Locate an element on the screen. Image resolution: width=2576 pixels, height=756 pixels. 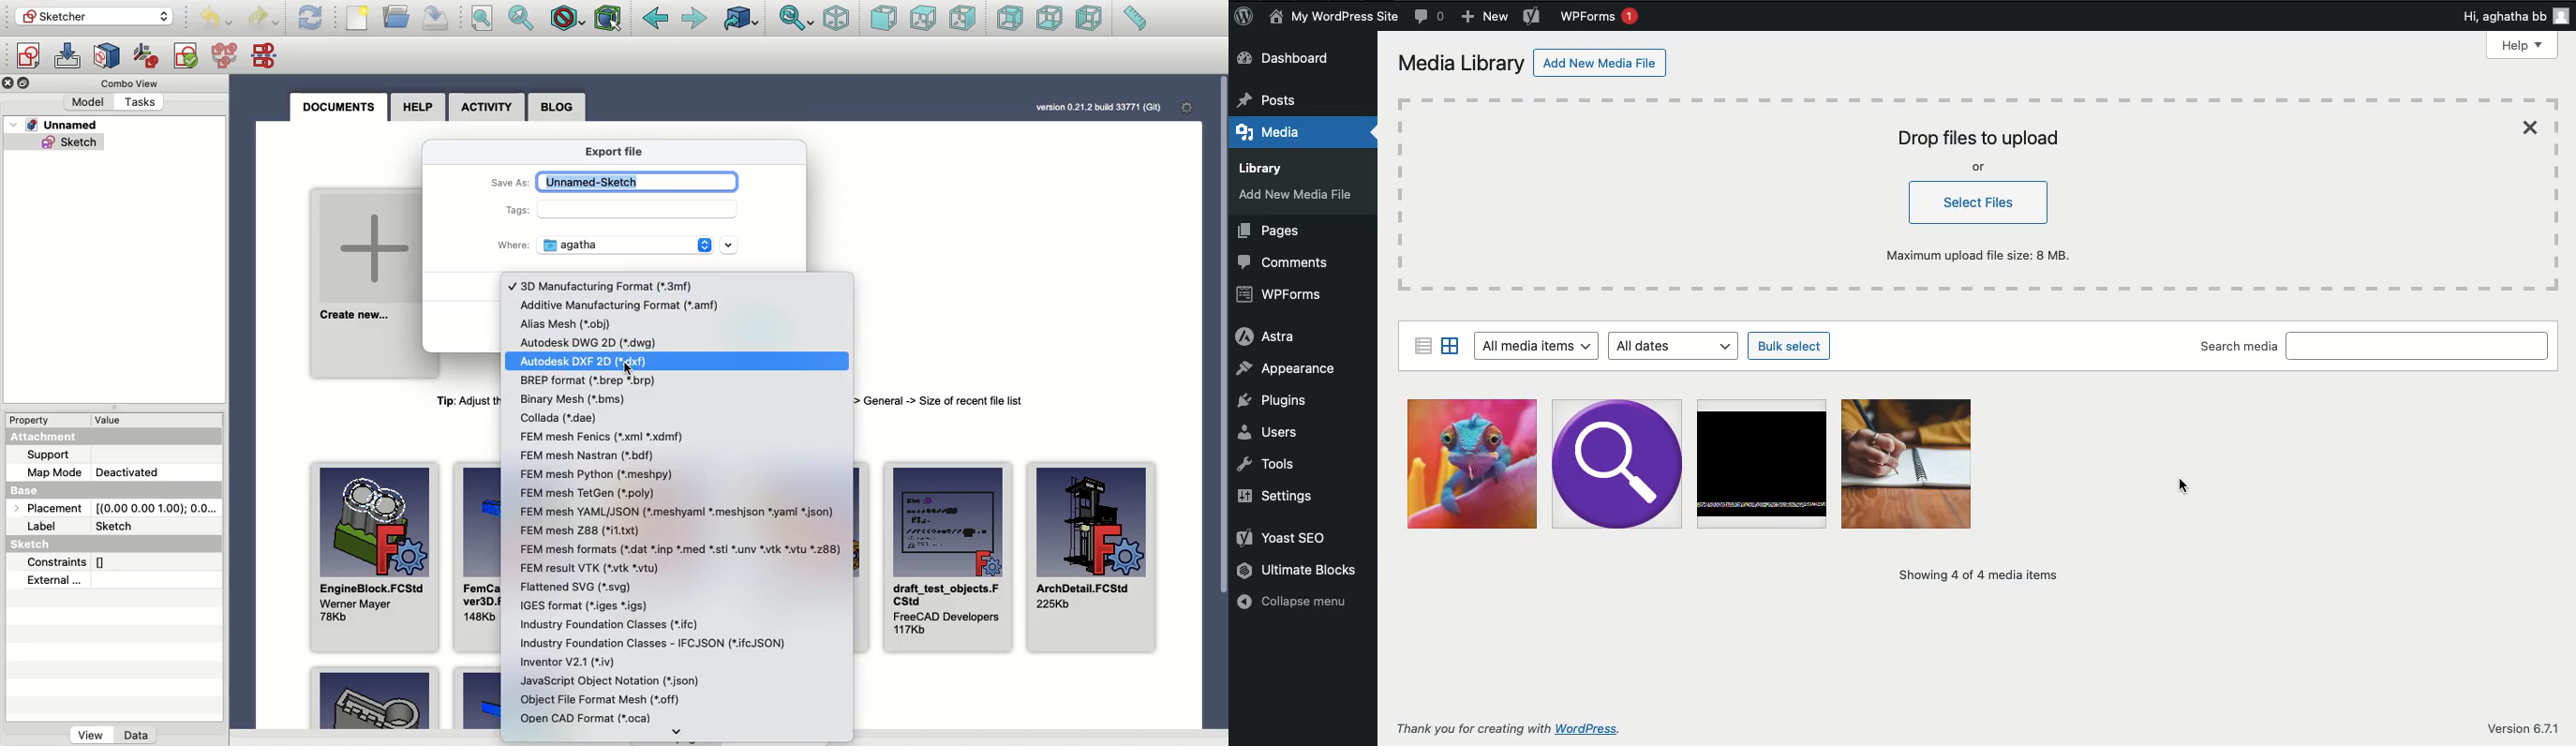
Plugins is located at coordinates (1273, 400).